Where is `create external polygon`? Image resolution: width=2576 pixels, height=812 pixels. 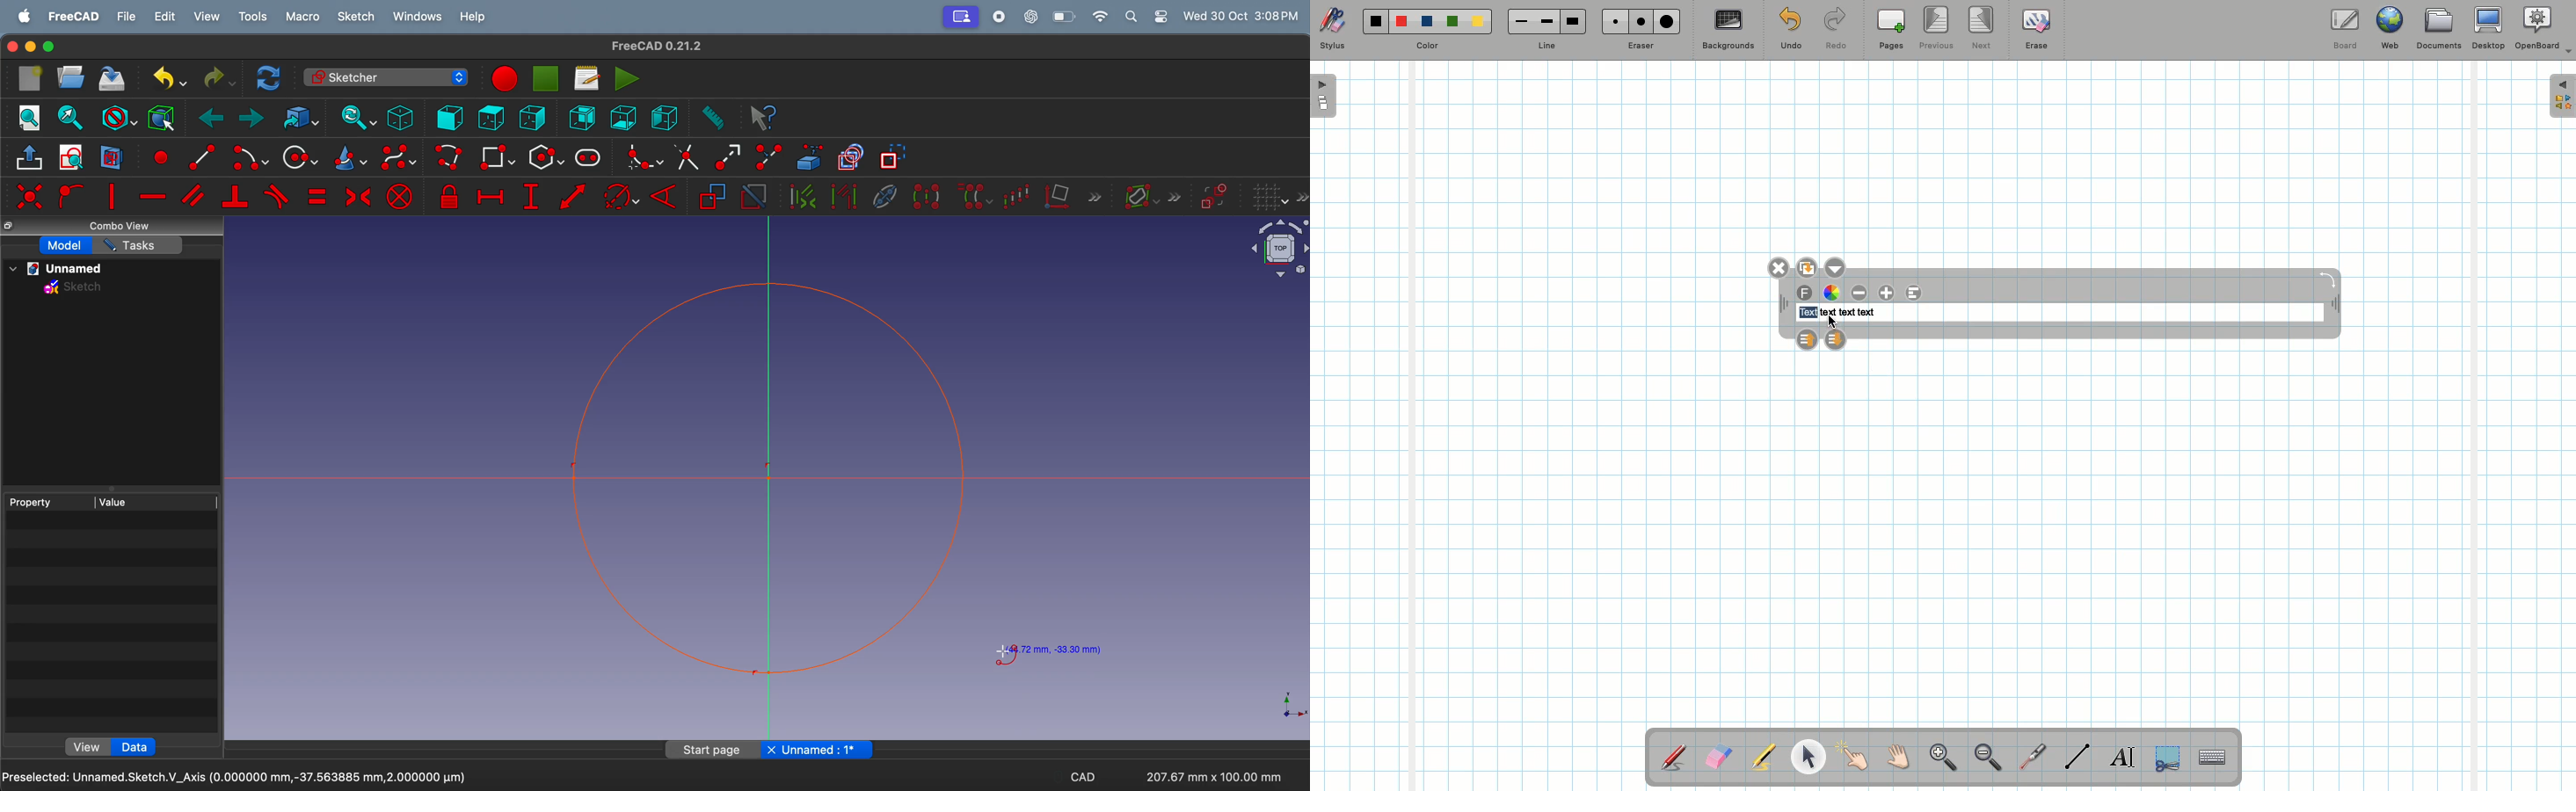 create external polygon is located at coordinates (546, 158).